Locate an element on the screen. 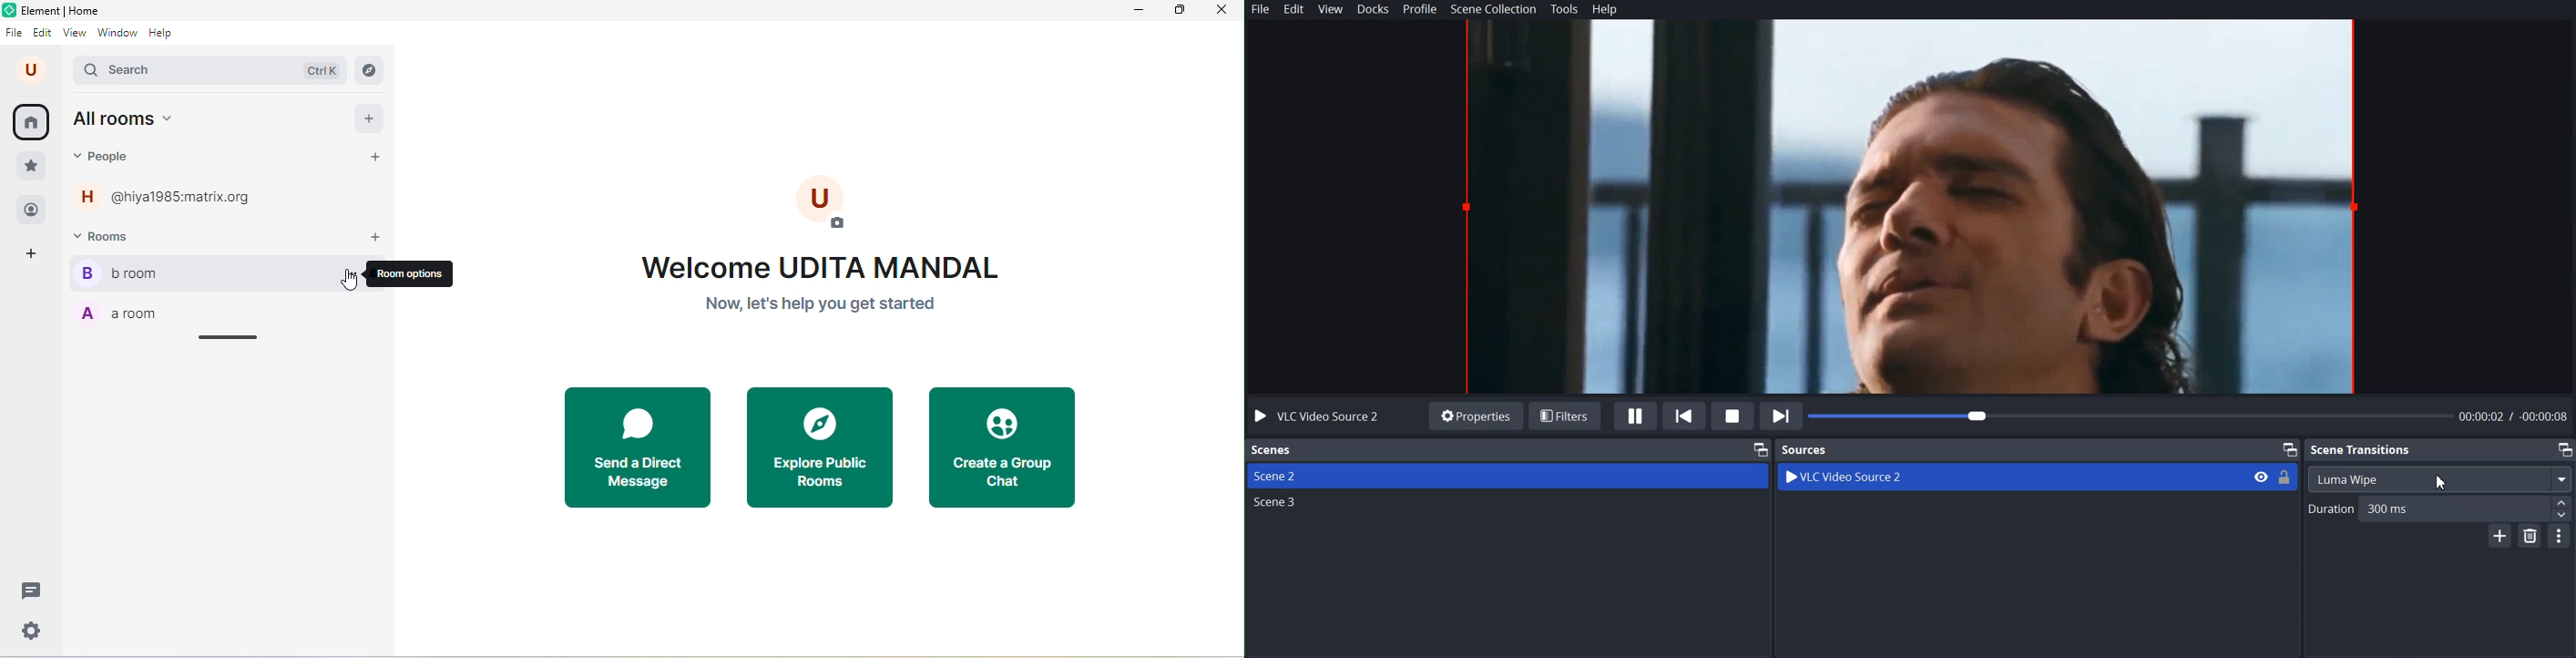  edit is located at coordinates (42, 34).